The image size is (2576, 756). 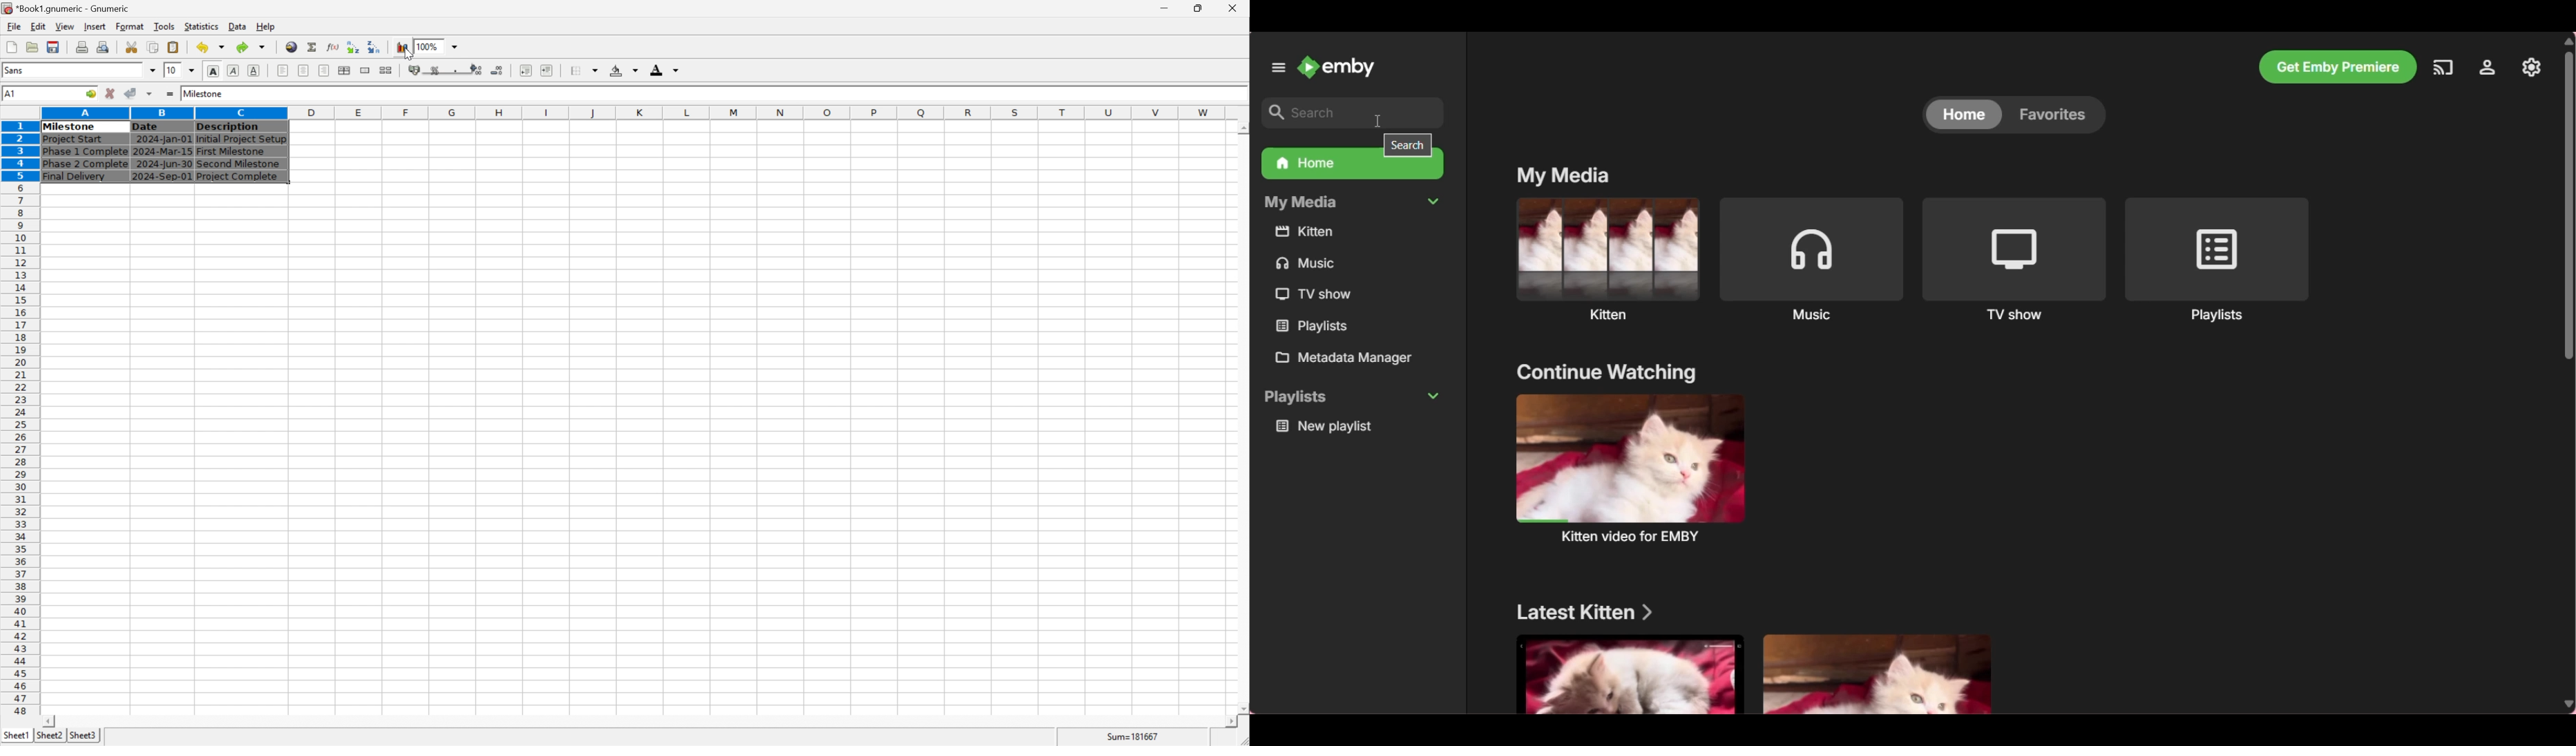 I want to click on 10, so click(x=170, y=70).